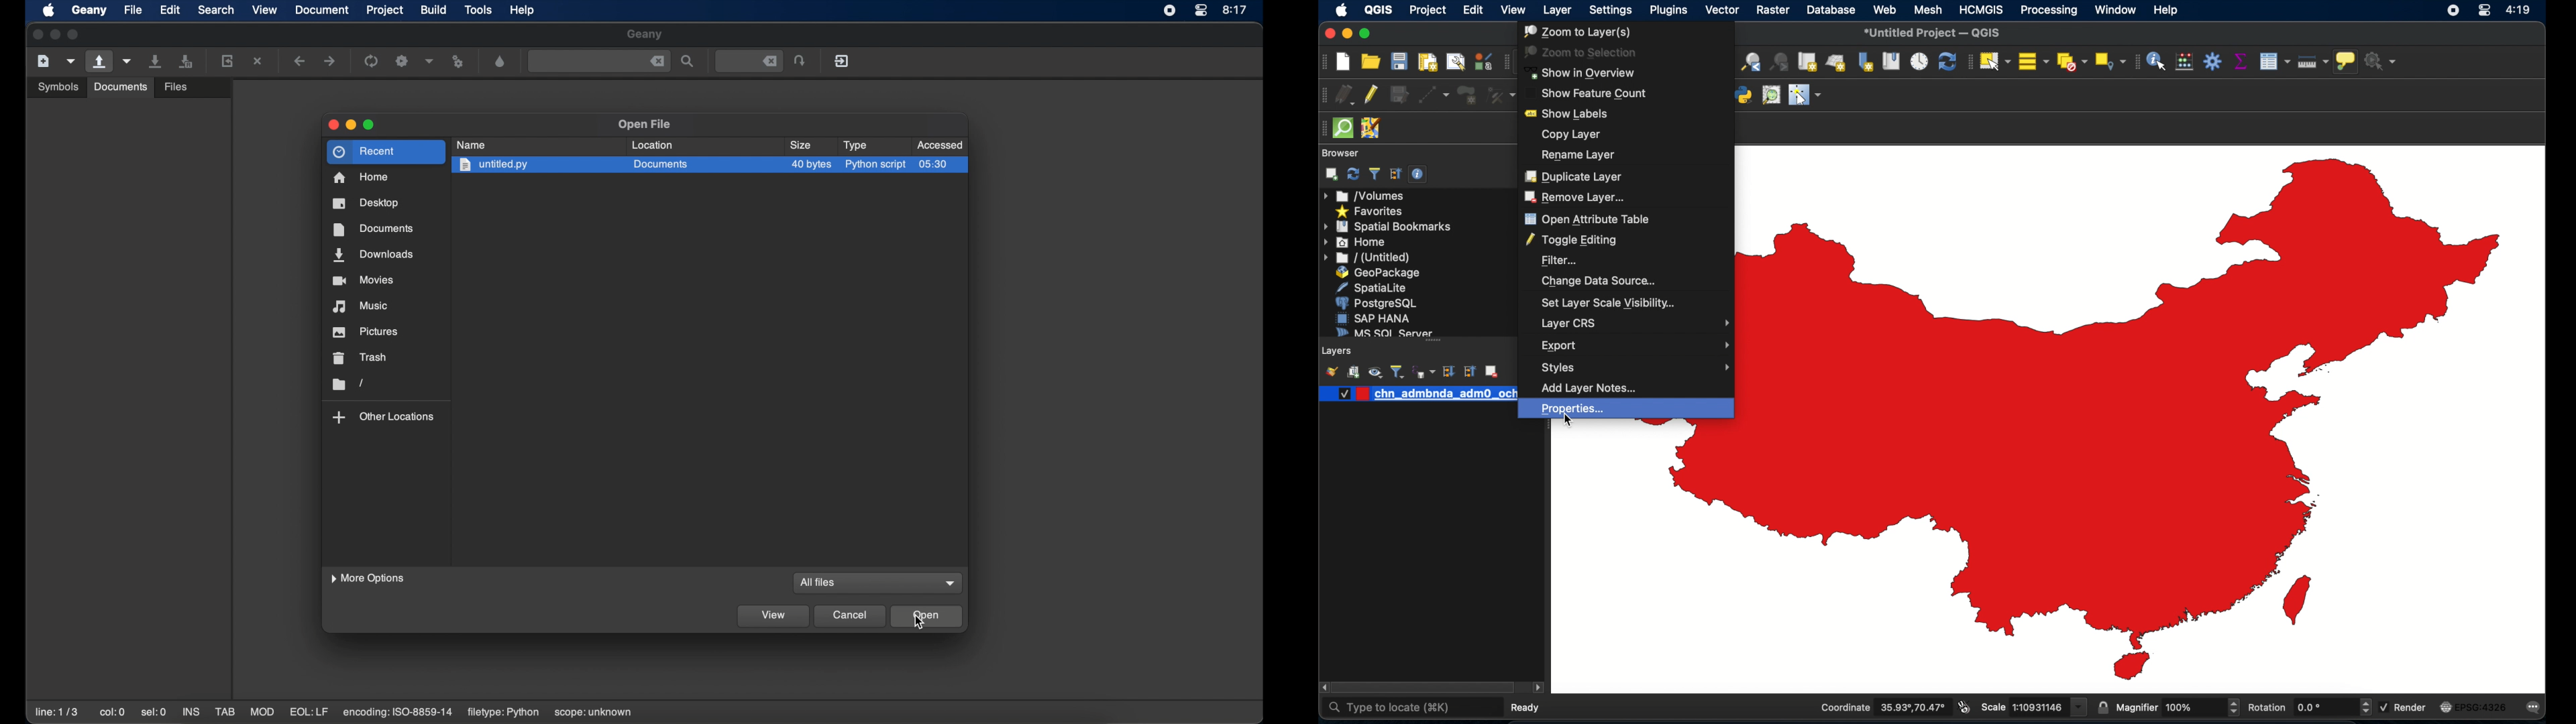 This screenshot has height=728, width=2576. Describe the element at coordinates (479, 9) in the screenshot. I see `tools` at that location.